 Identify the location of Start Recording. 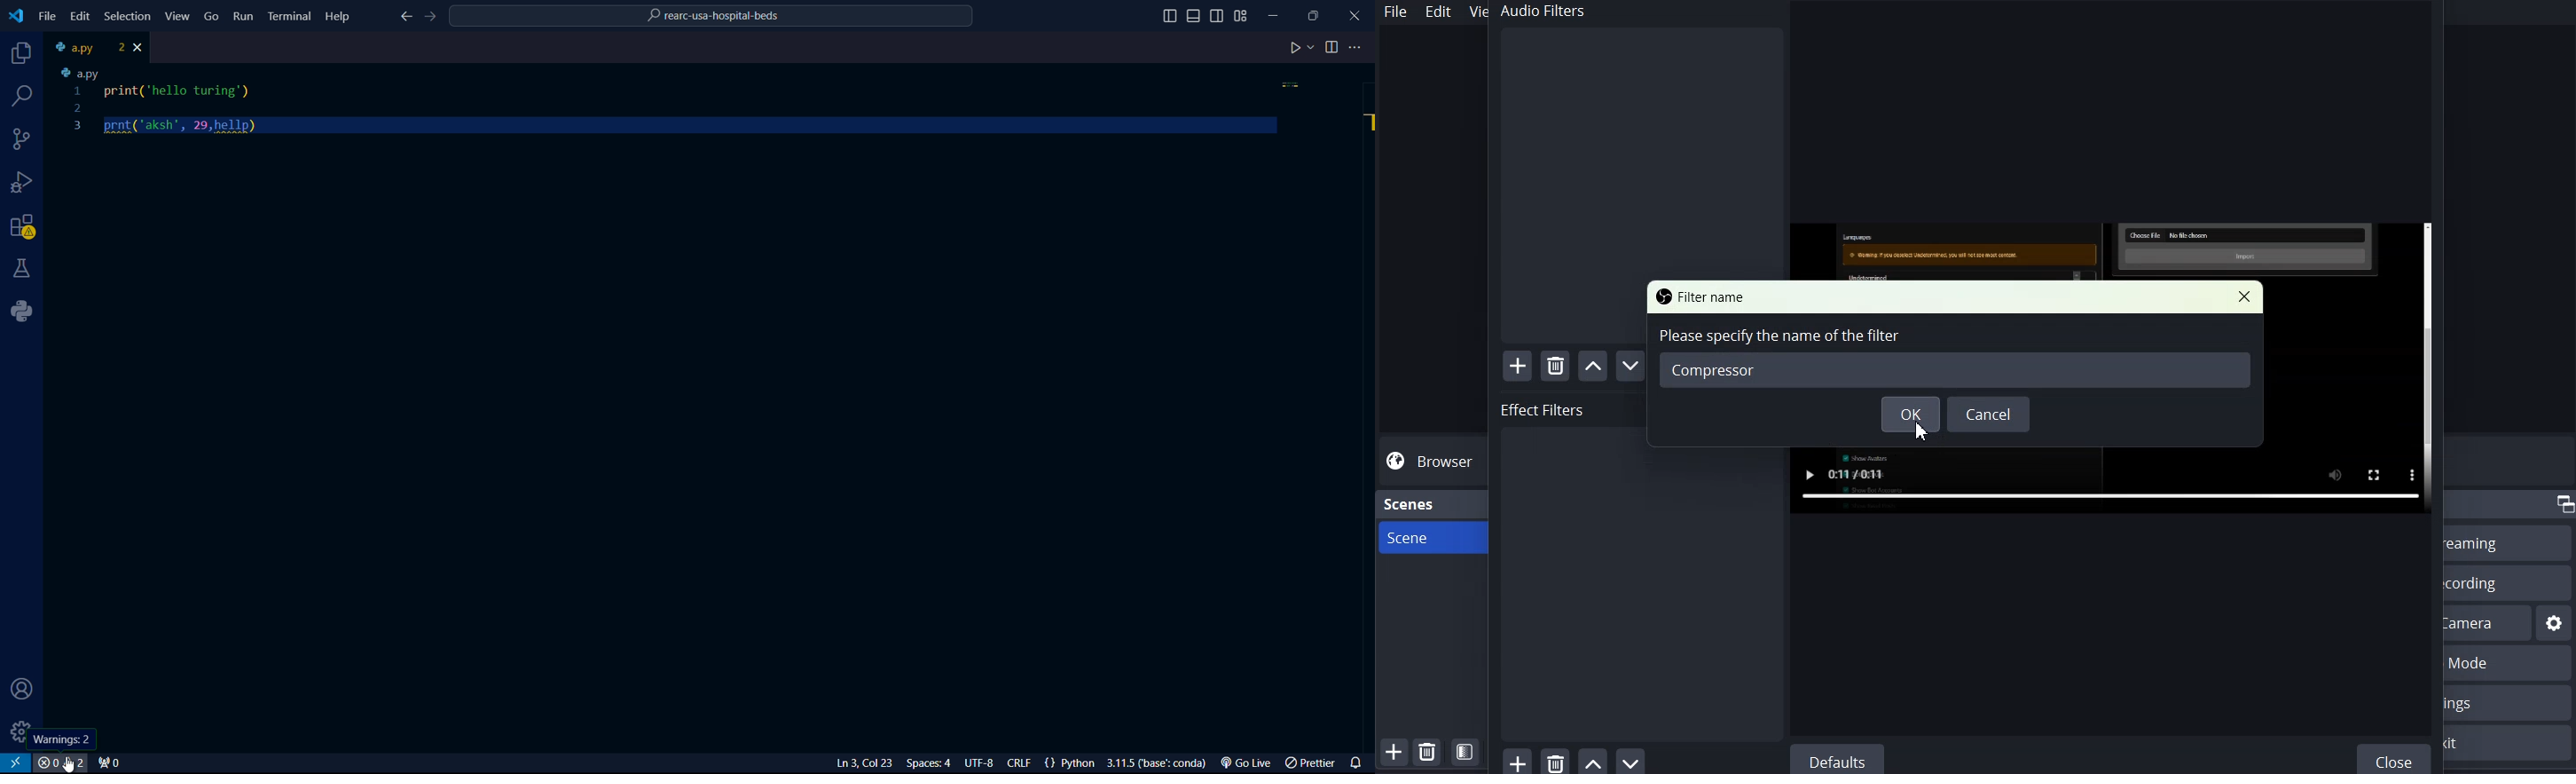
(2506, 582).